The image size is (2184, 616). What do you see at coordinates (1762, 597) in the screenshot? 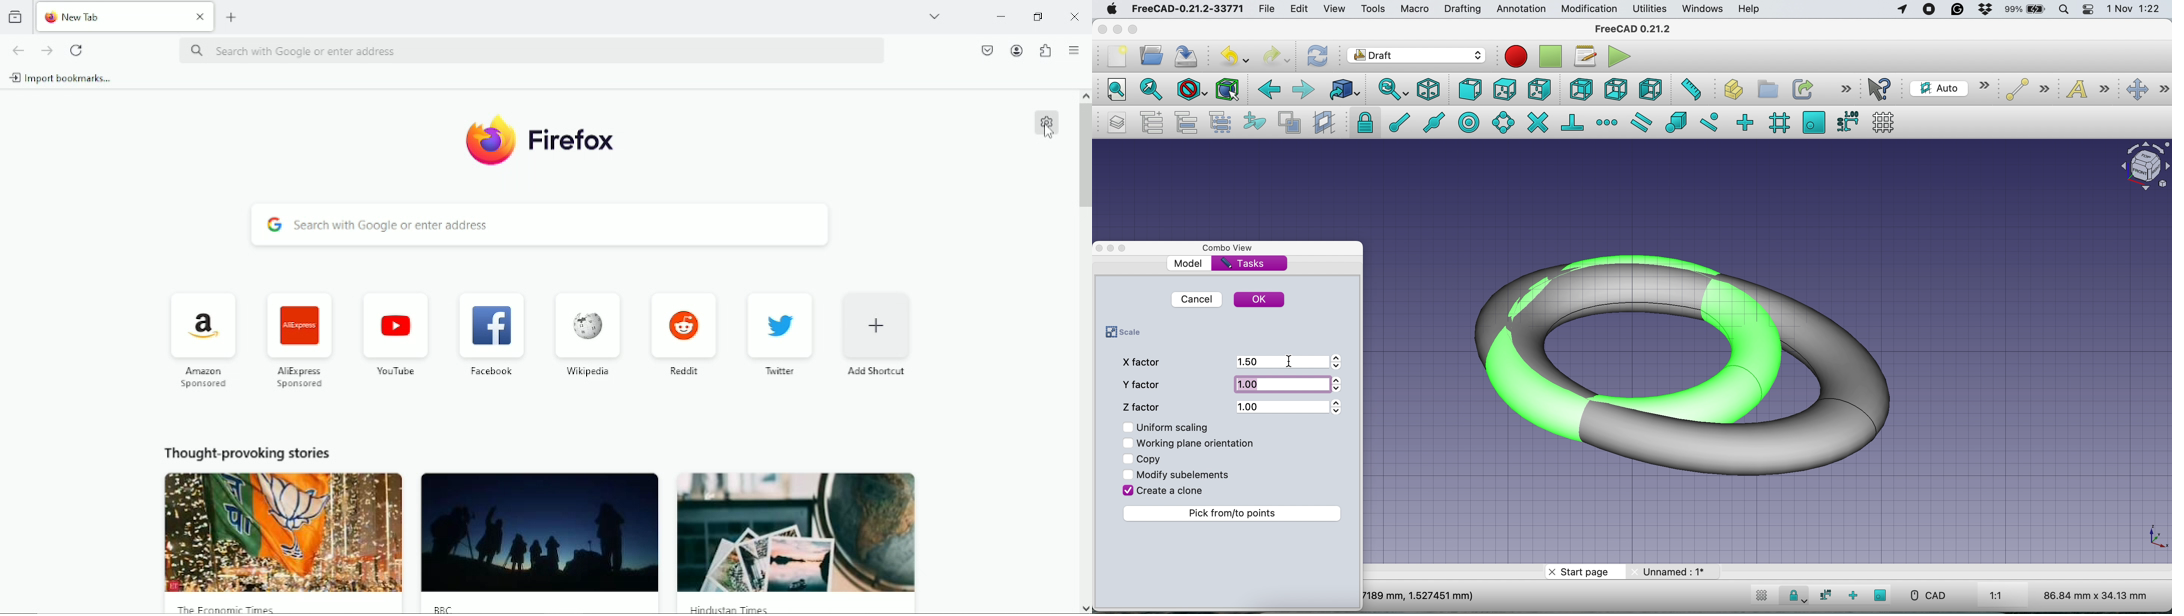
I see `toggle grid` at bounding box center [1762, 597].